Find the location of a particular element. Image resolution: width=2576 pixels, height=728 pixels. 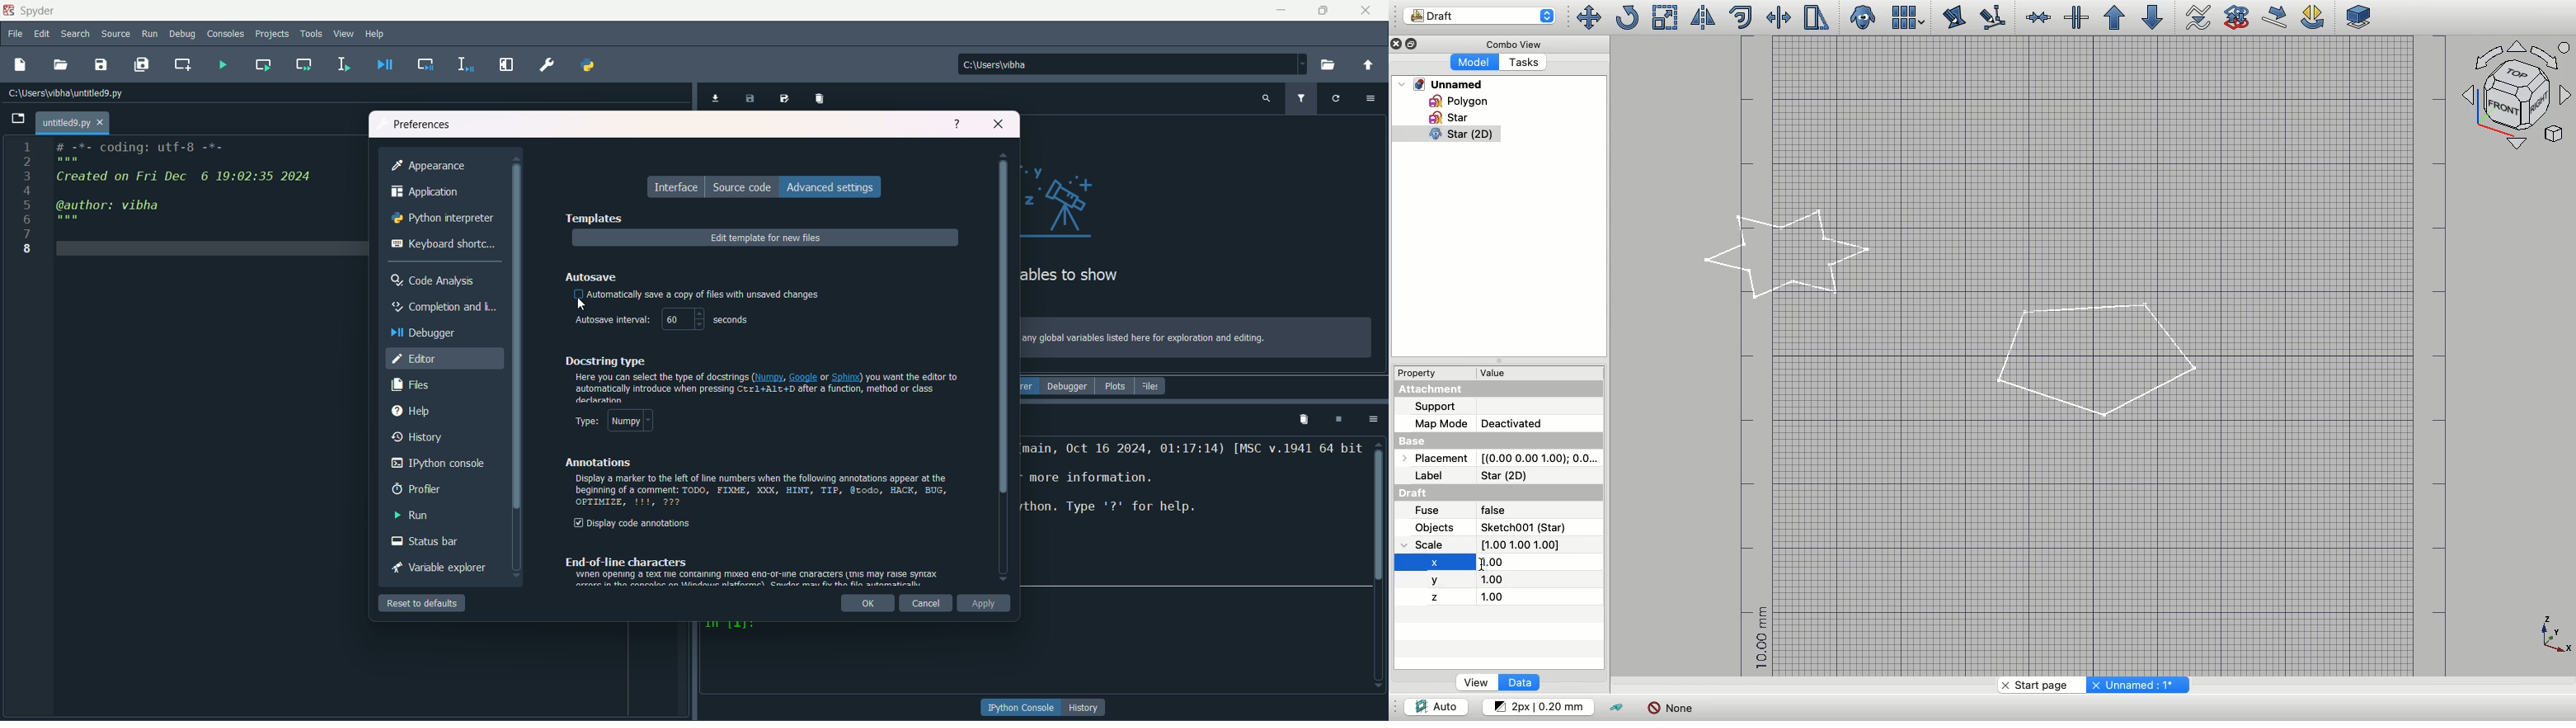

interface is located at coordinates (678, 187).